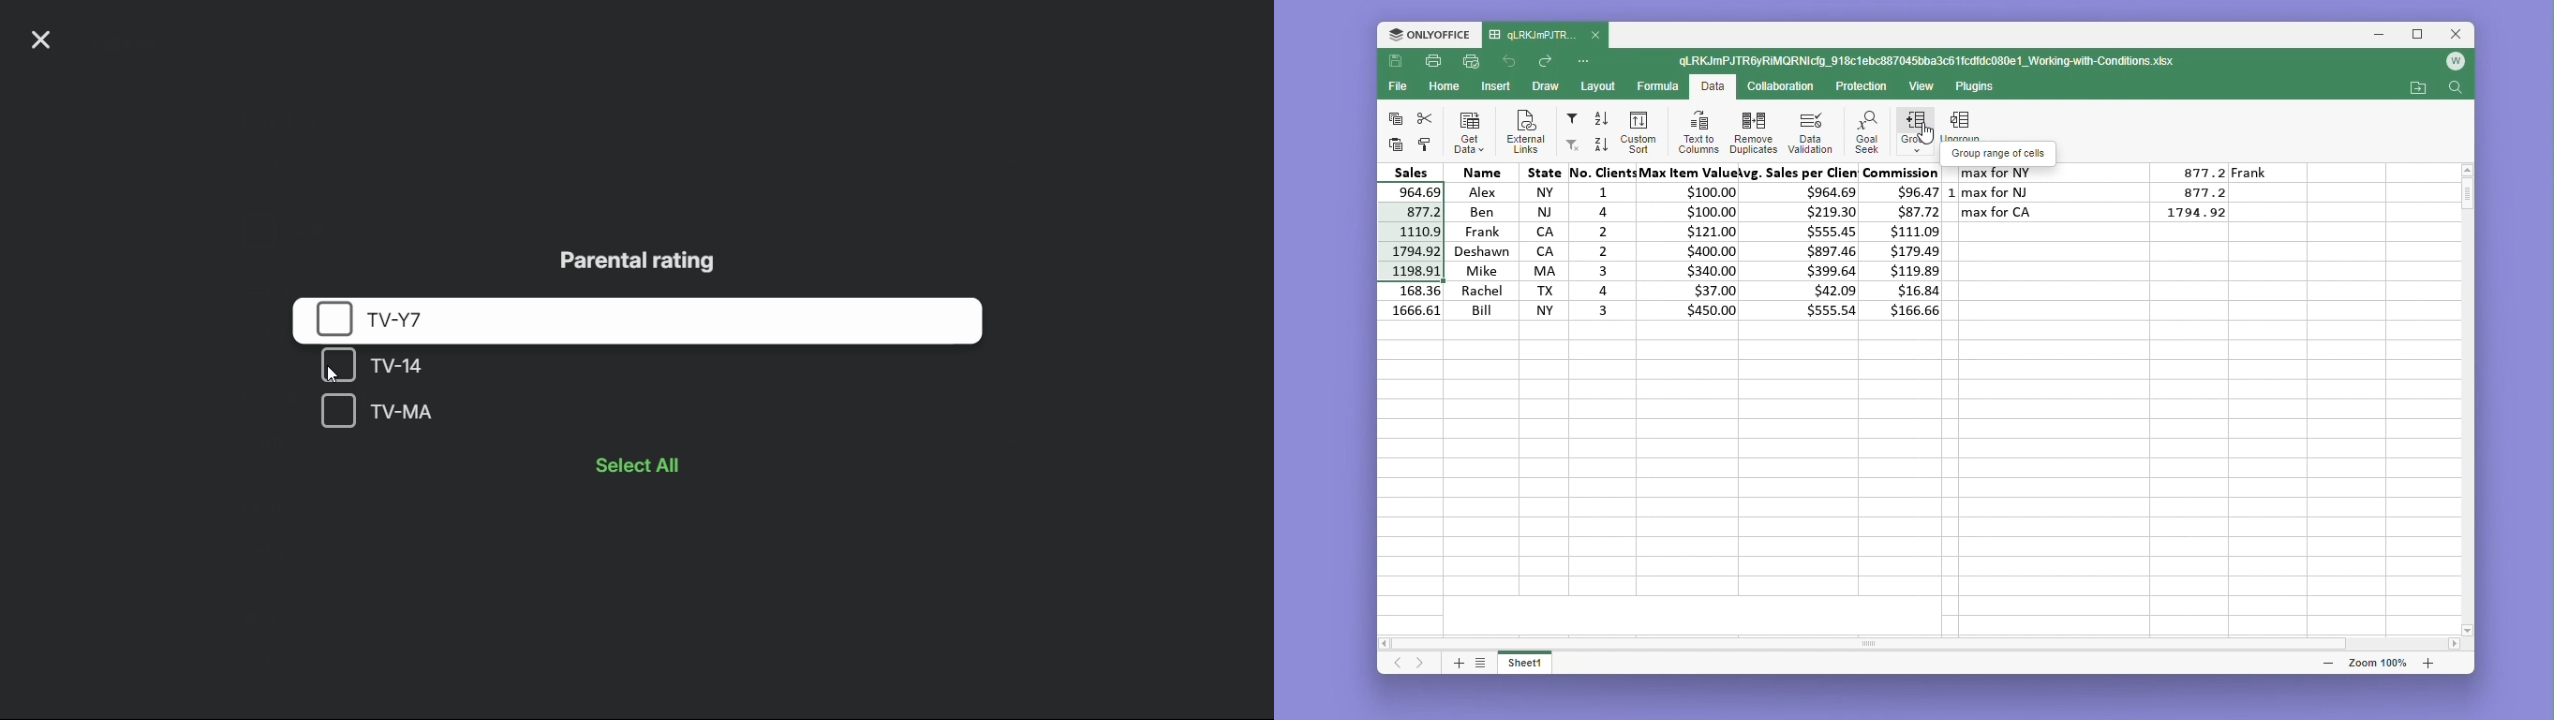  What do you see at coordinates (1922, 459) in the screenshot?
I see `Empty cells` at bounding box center [1922, 459].